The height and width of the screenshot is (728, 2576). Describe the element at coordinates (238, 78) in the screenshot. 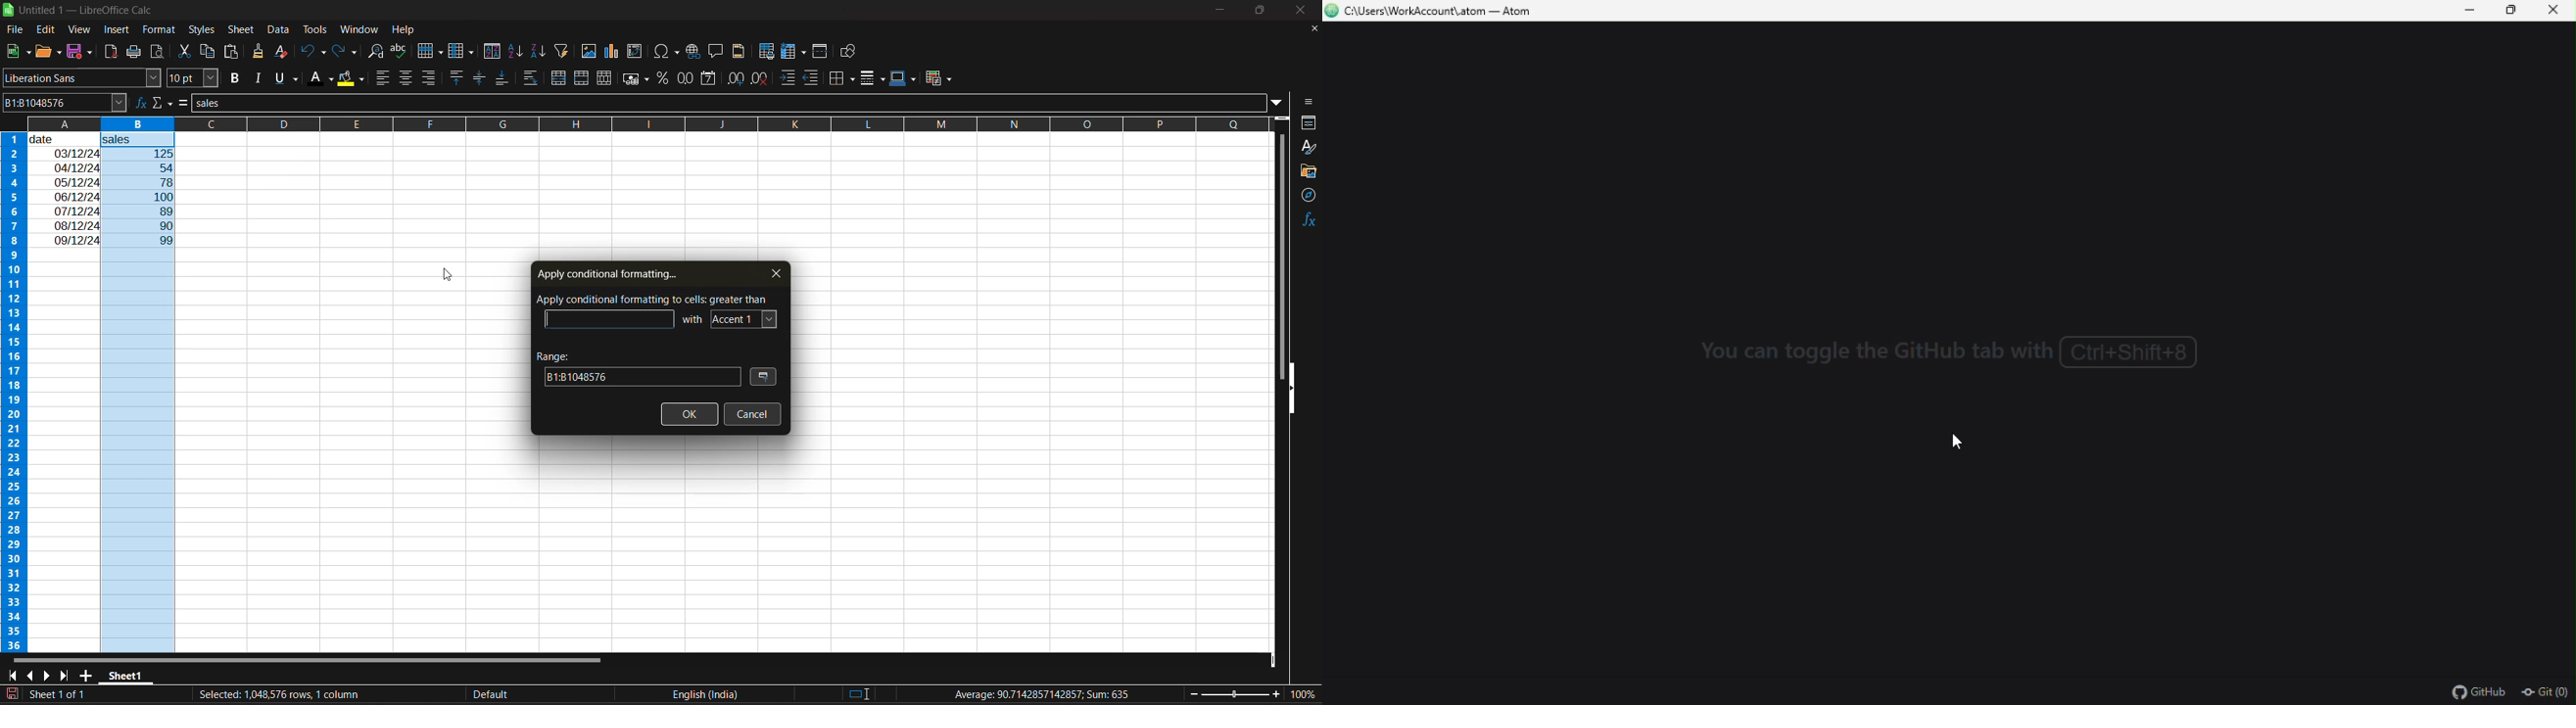

I see `bold` at that location.